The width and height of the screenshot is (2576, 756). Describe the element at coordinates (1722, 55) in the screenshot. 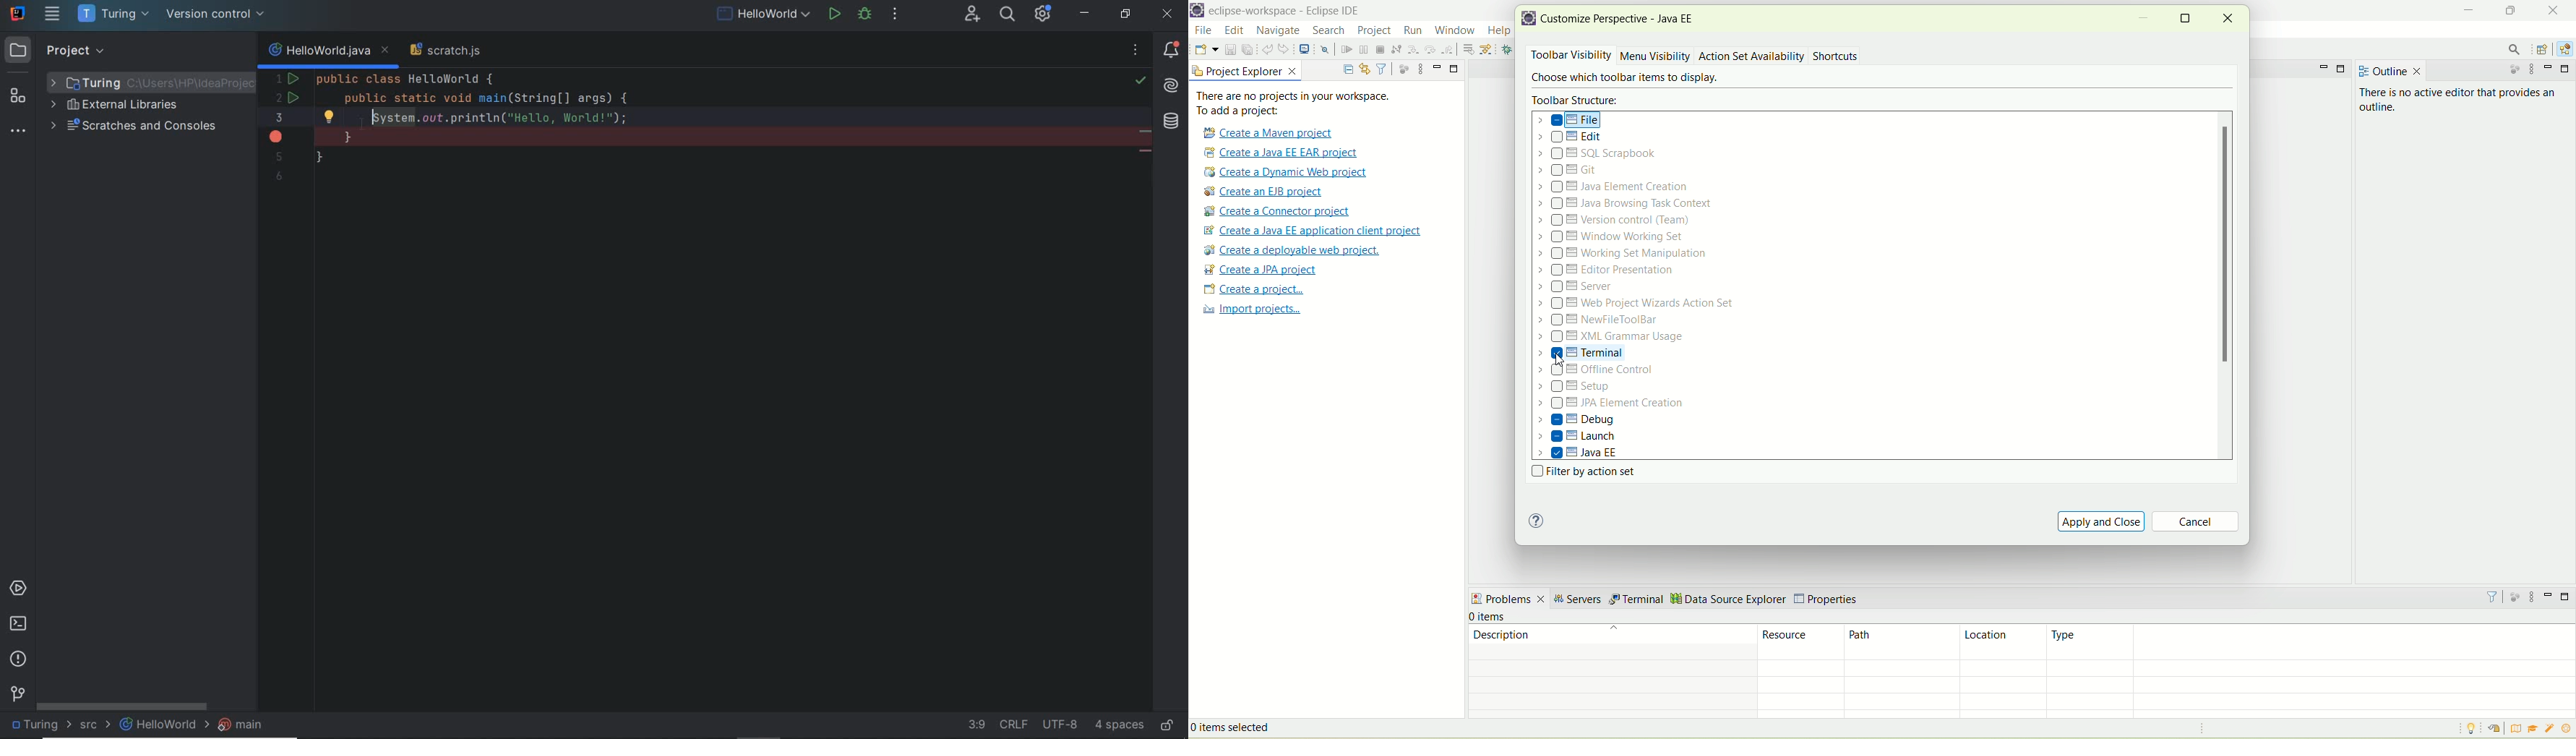

I see `action set` at that location.